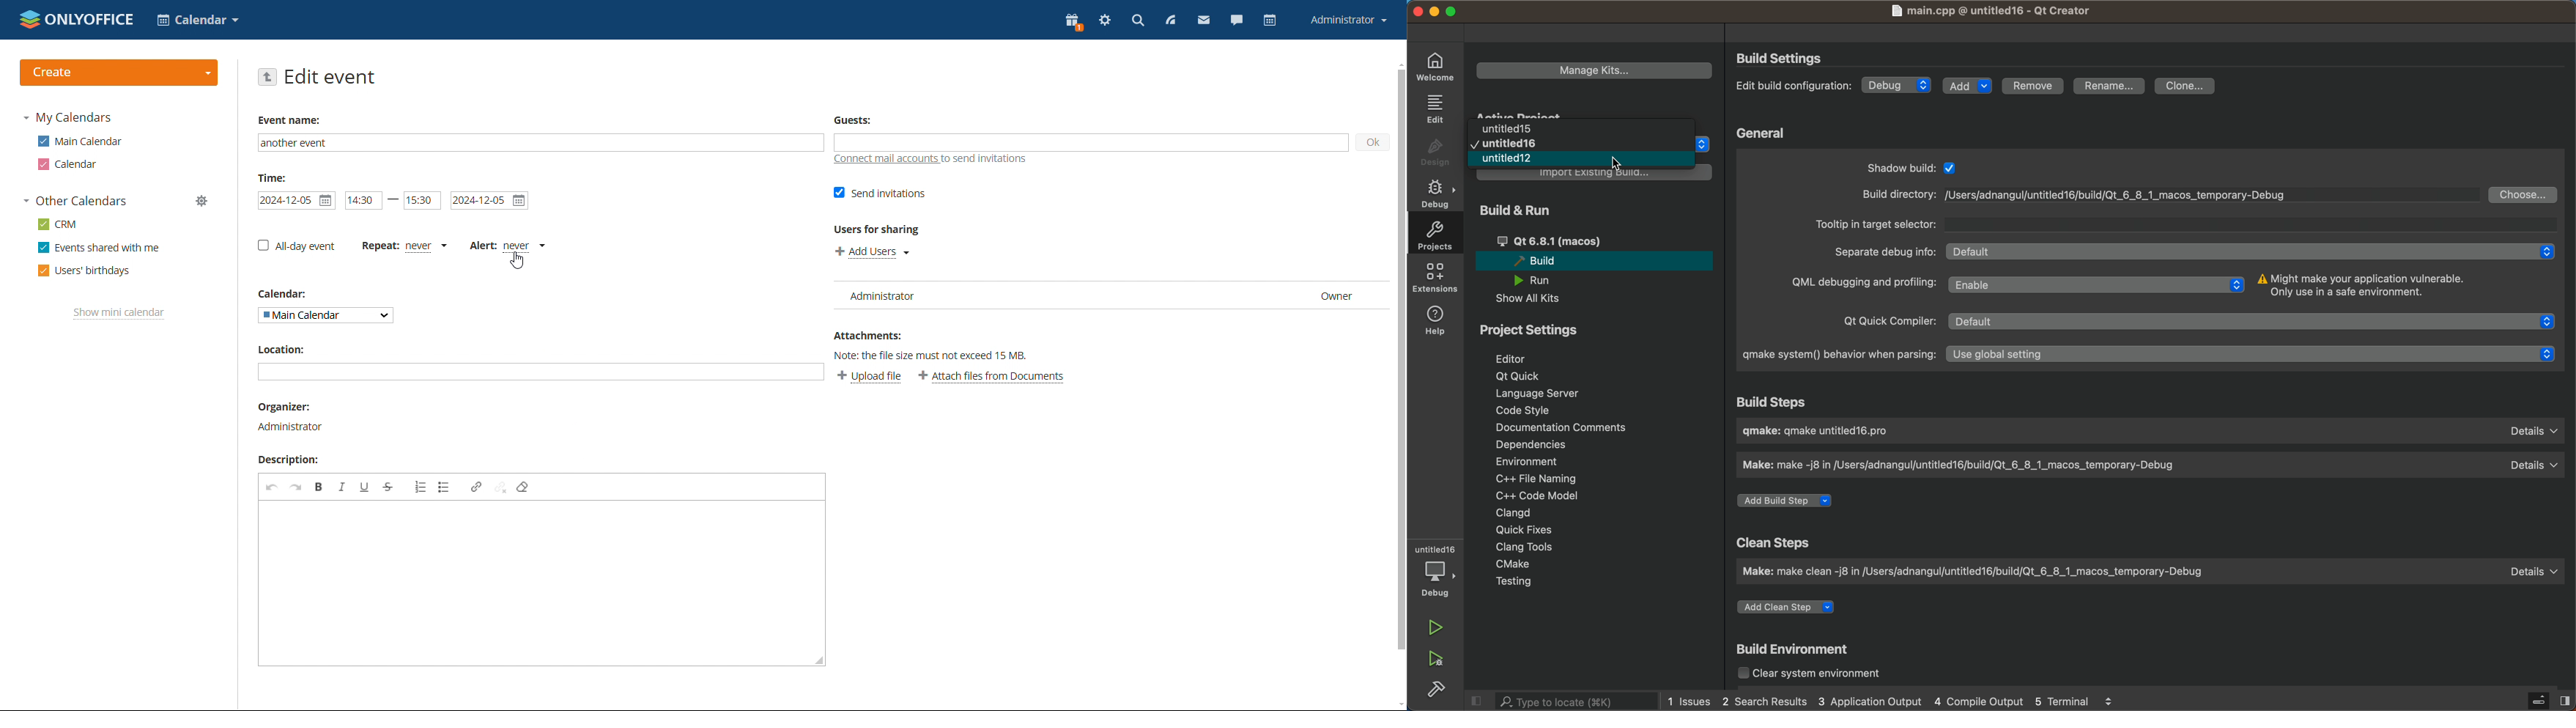  I want to click on design, so click(1433, 152).